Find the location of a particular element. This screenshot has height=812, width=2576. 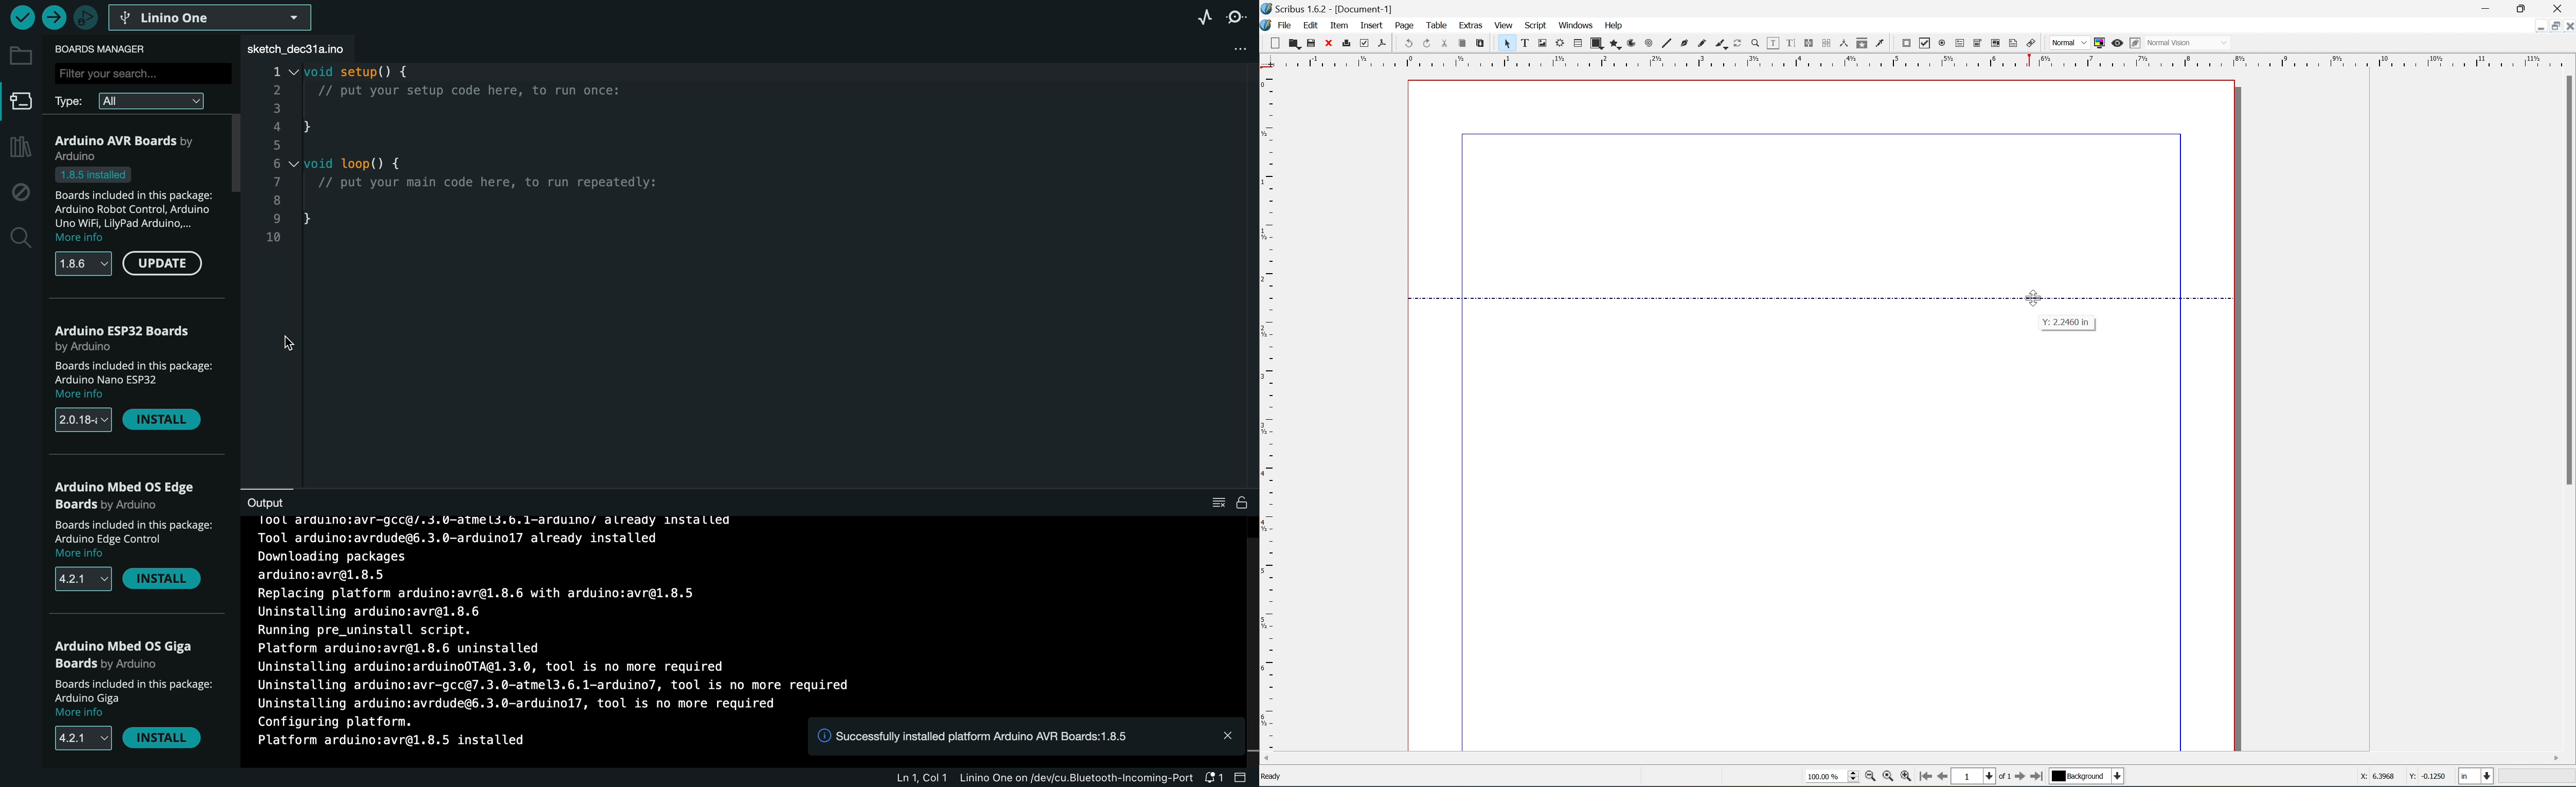

item is located at coordinates (1338, 24).